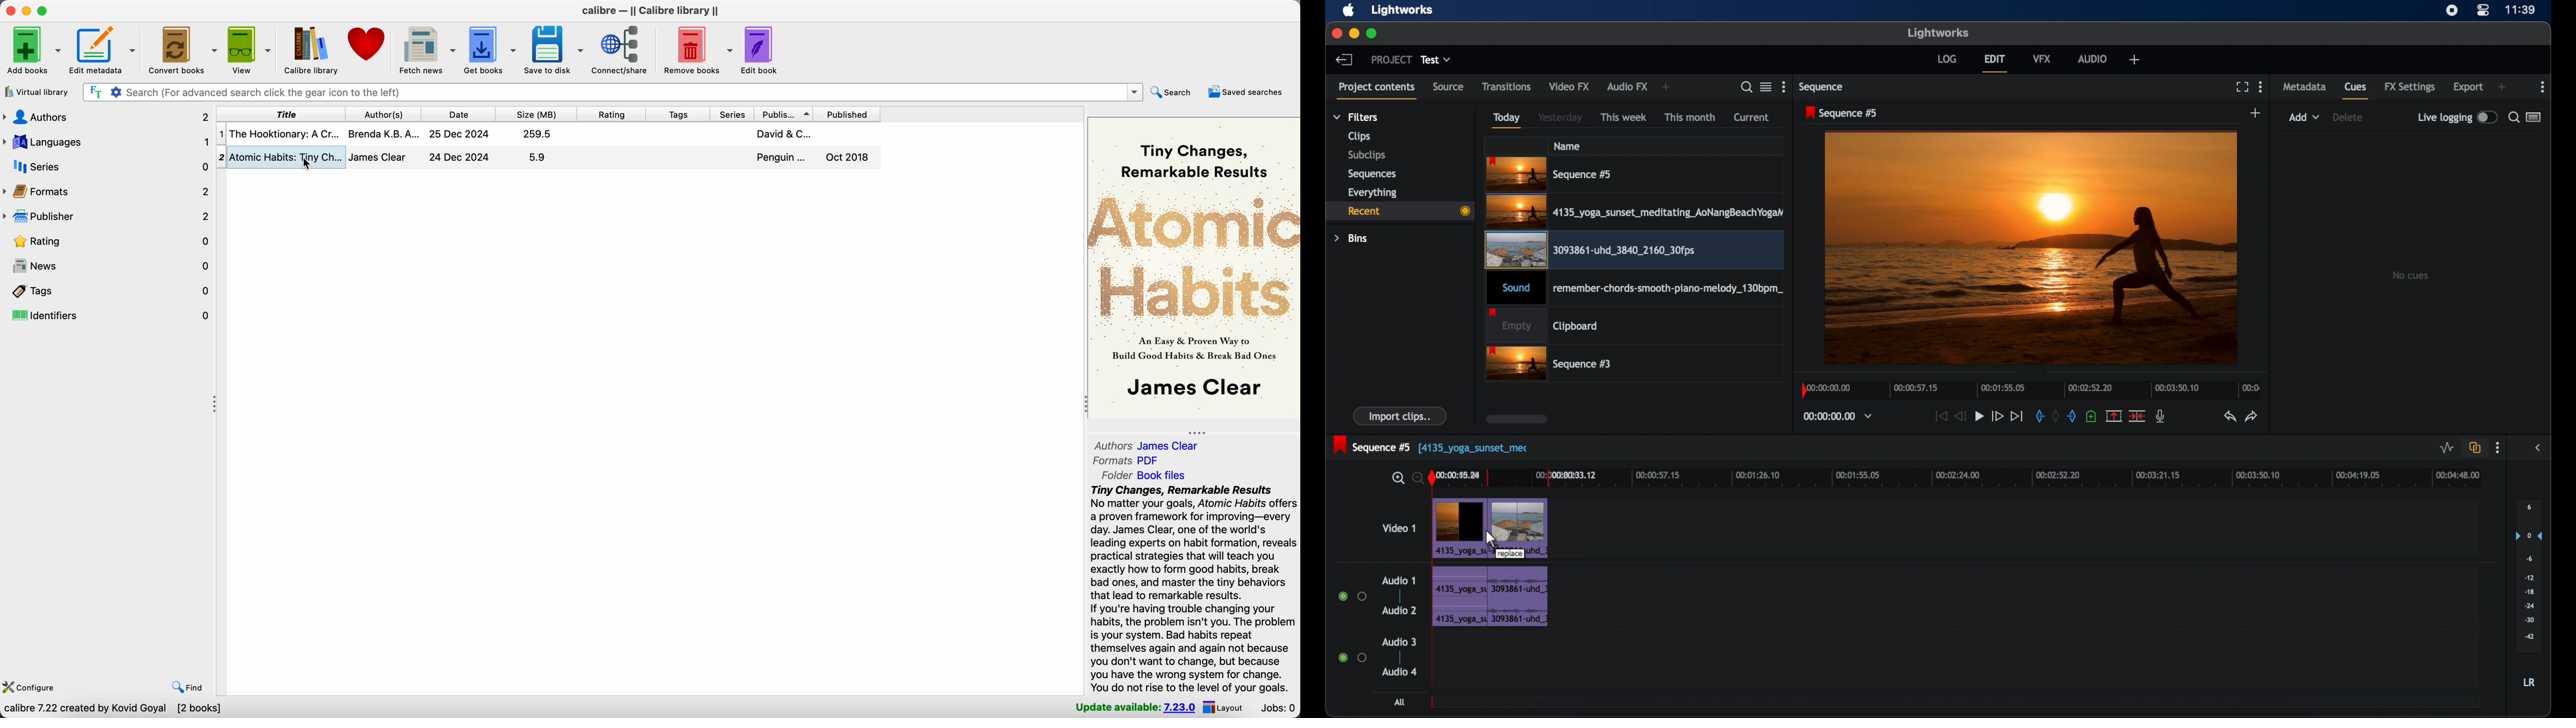 The height and width of the screenshot is (728, 2576). I want to click on authors, so click(106, 119).